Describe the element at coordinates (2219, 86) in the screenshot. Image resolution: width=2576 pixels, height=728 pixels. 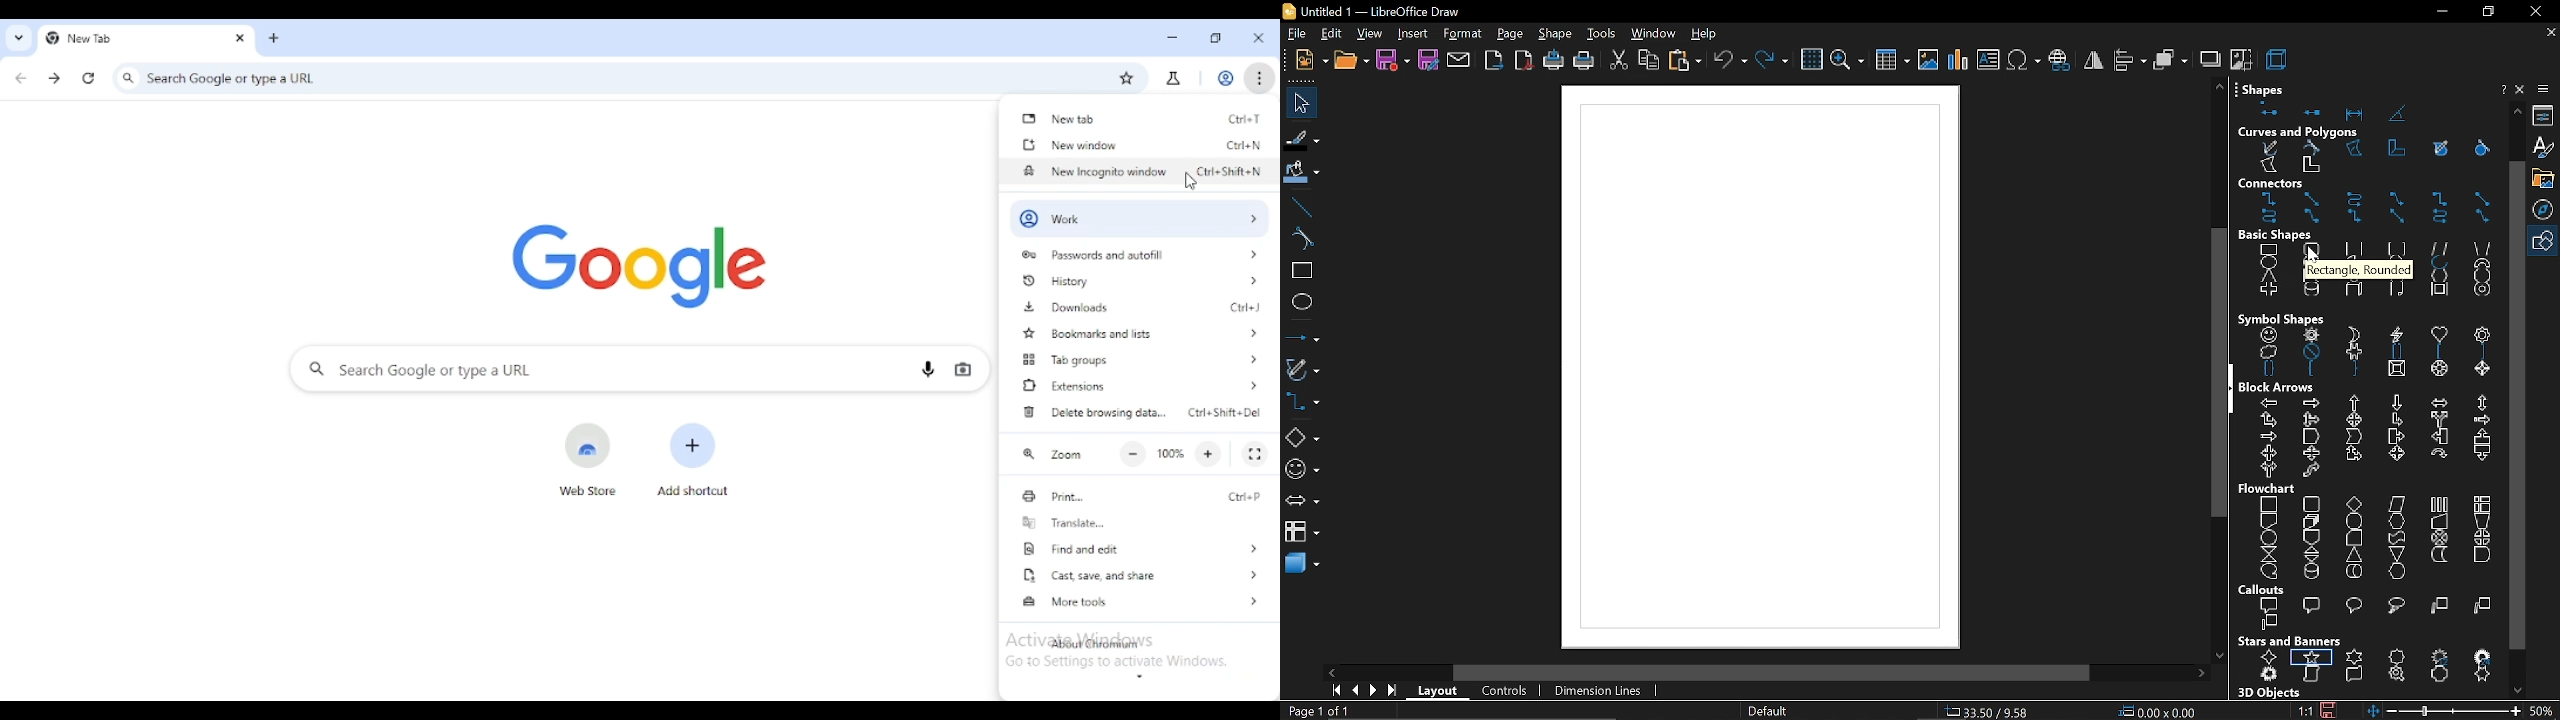
I see `scroll up` at that location.